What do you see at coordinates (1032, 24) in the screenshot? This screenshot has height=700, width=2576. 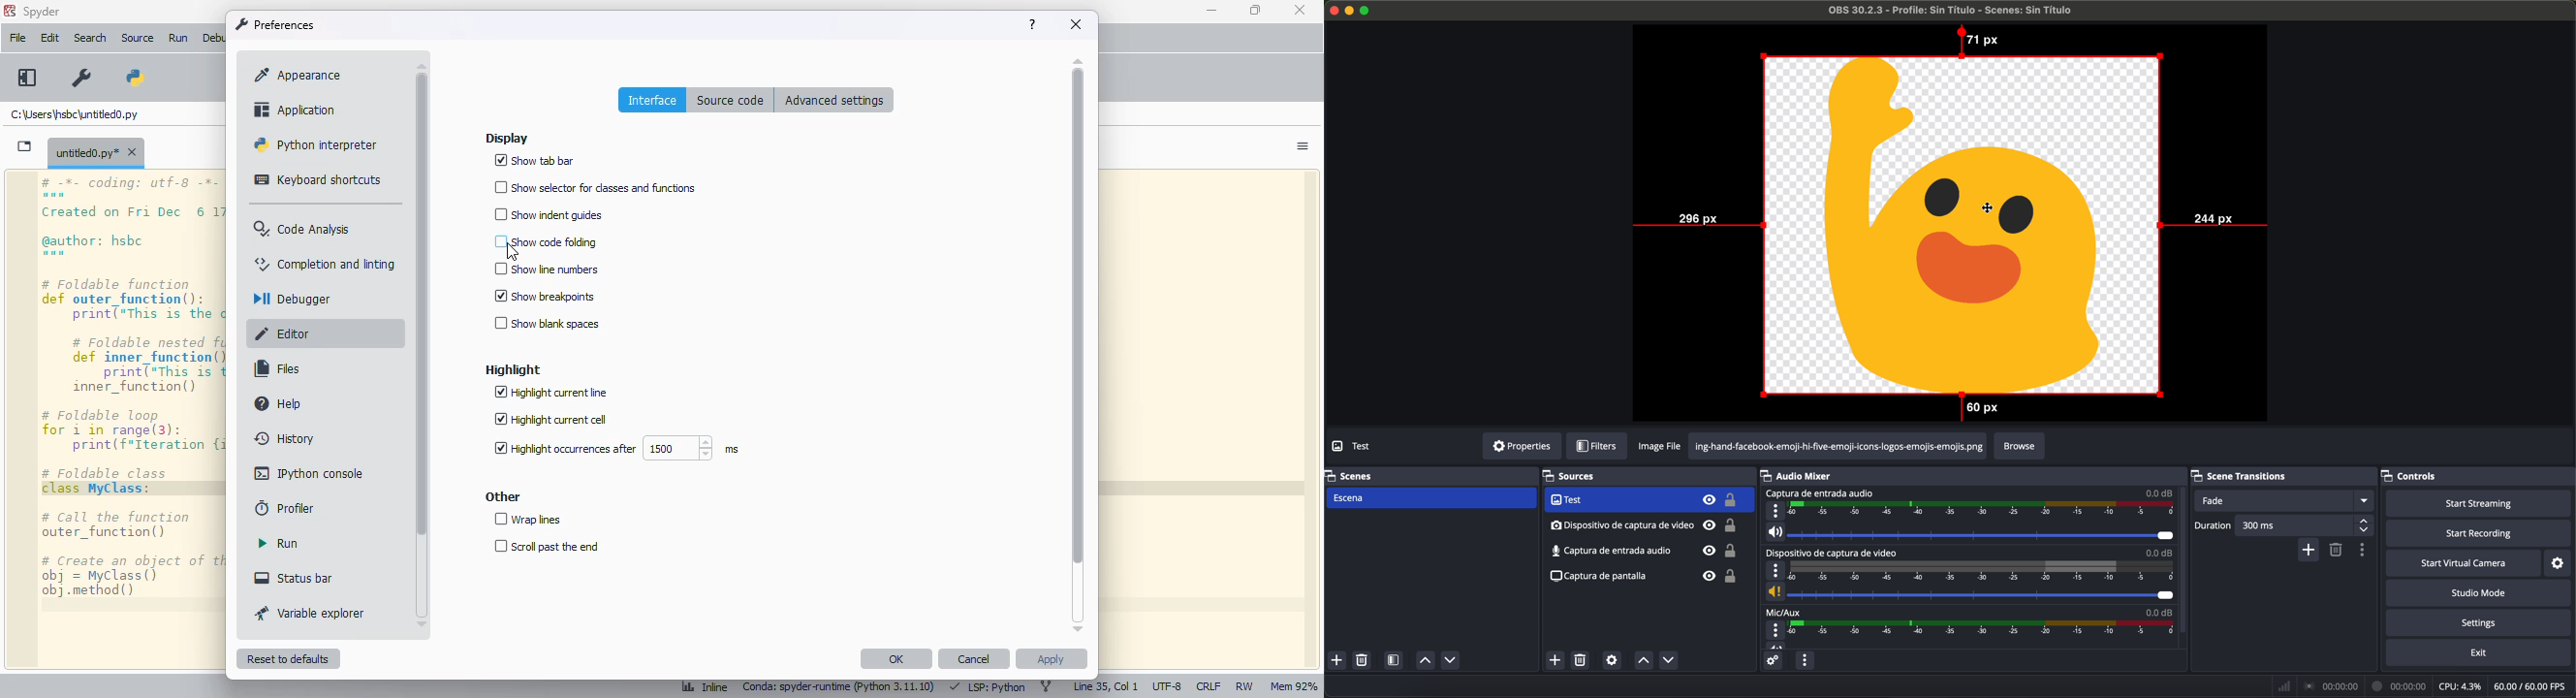 I see `help` at bounding box center [1032, 24].